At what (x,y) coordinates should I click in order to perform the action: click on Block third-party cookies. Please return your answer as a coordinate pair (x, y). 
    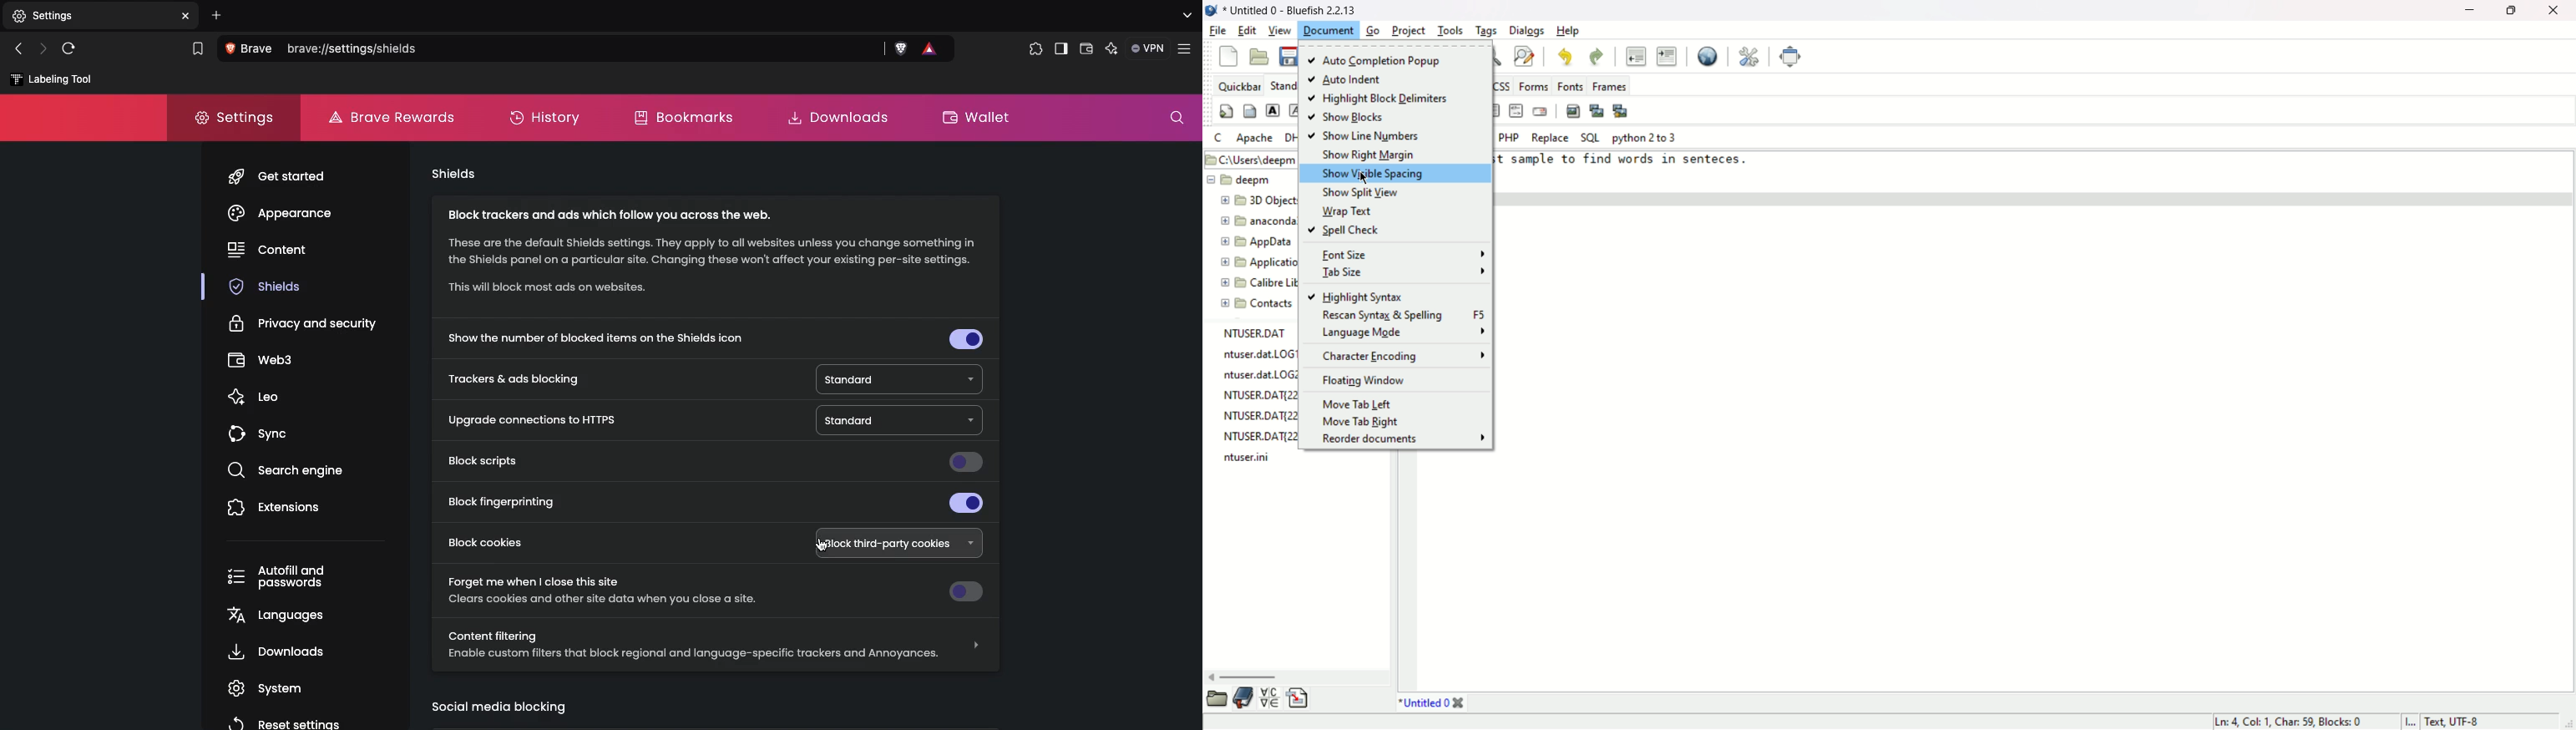
    Looking at the image, I should click on (898, 541).